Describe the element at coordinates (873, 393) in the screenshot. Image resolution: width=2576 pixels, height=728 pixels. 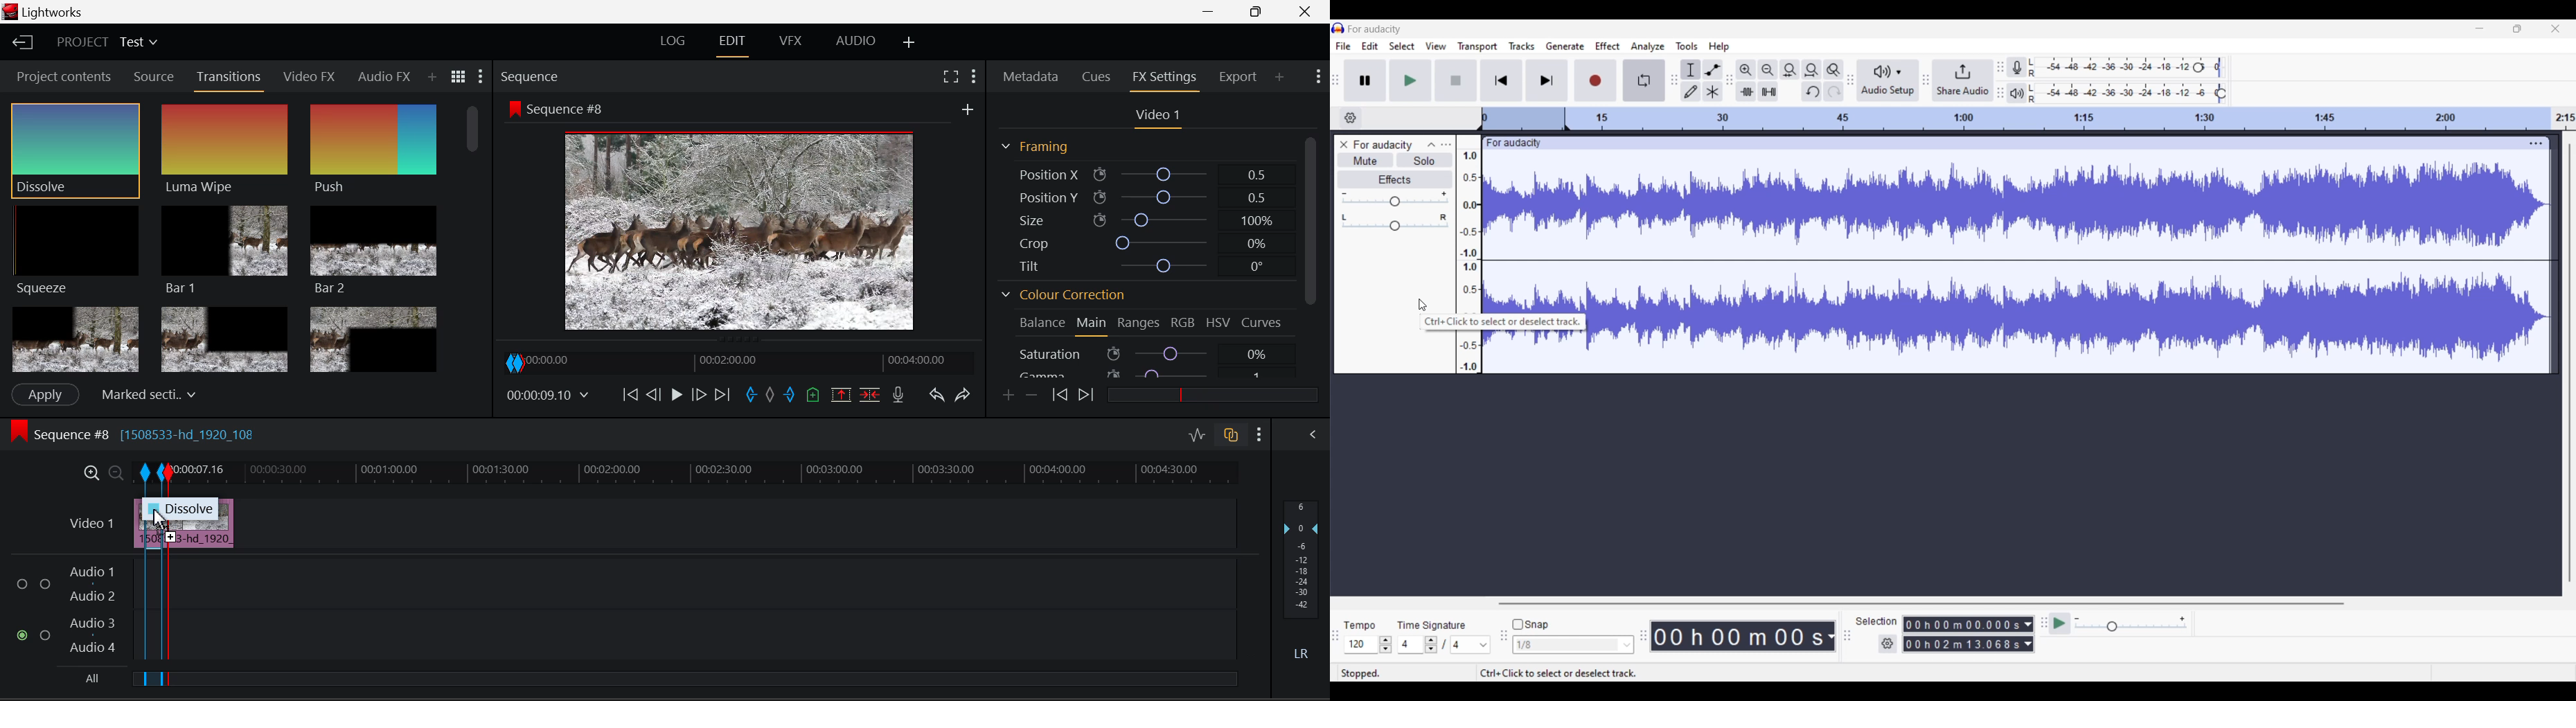
I see `Delete/Cut` at that location.